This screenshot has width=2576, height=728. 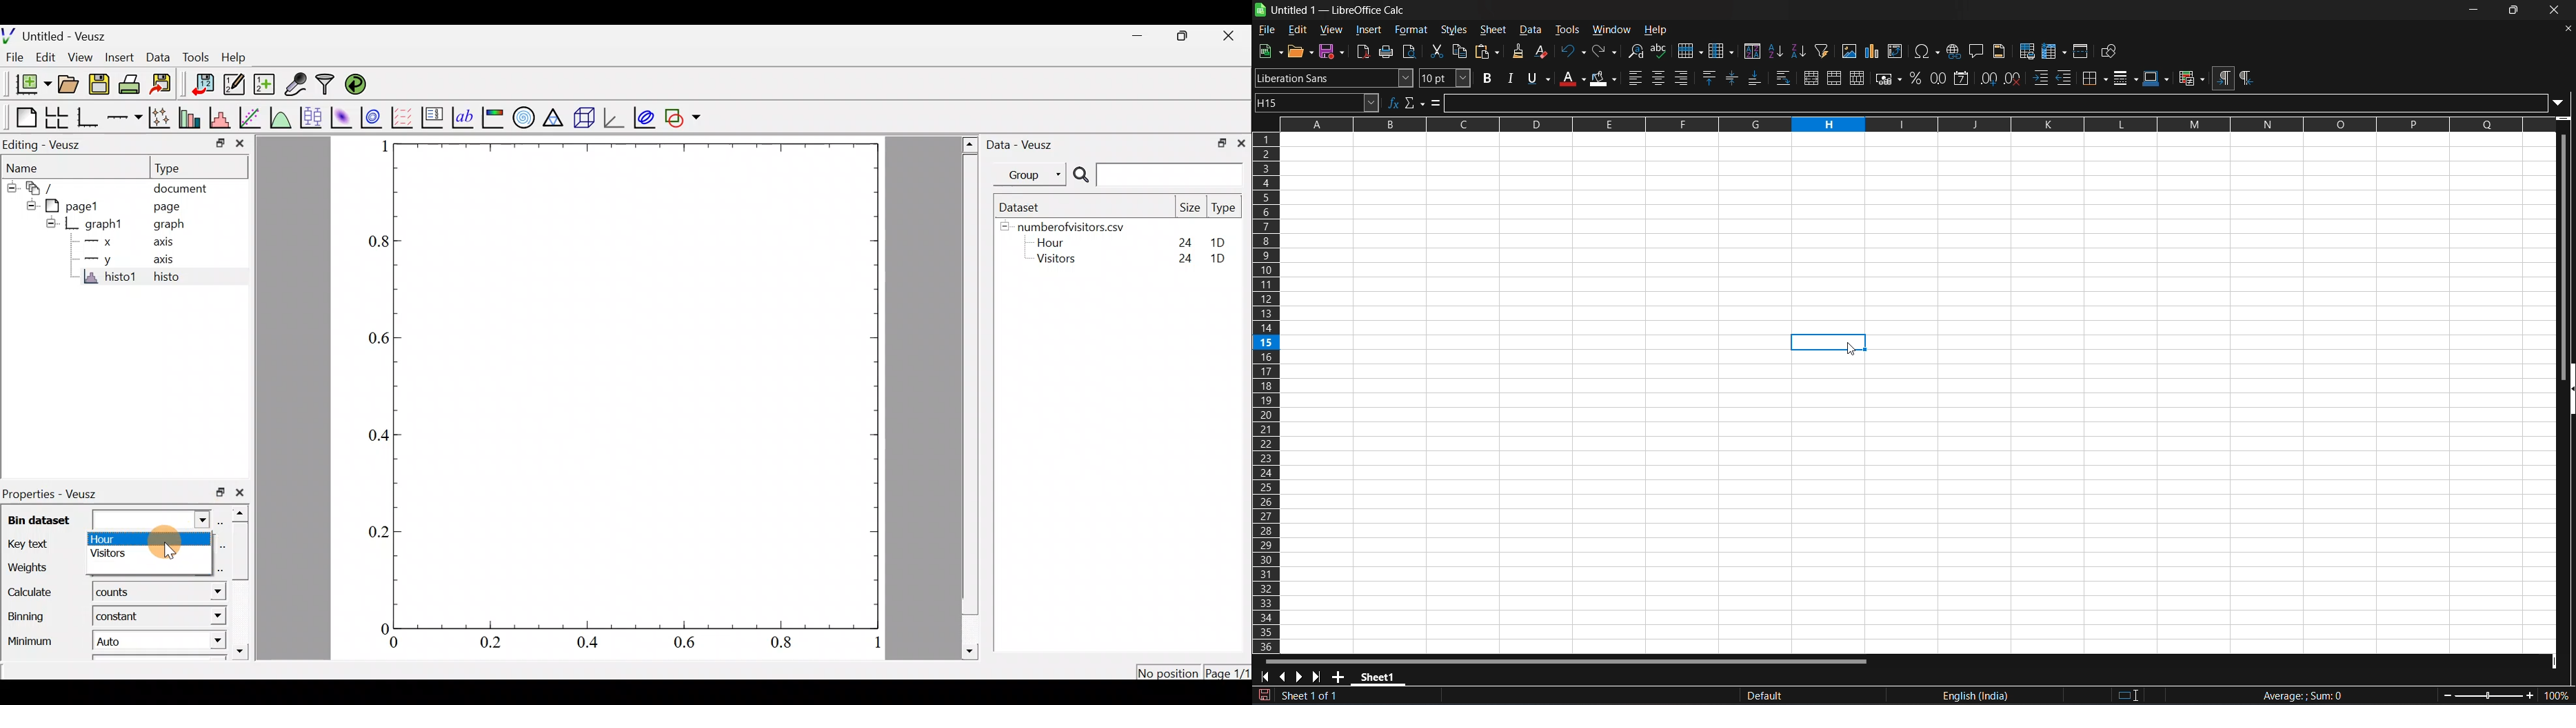 I want to click on plot a vector field, so click(x=402, y=116).